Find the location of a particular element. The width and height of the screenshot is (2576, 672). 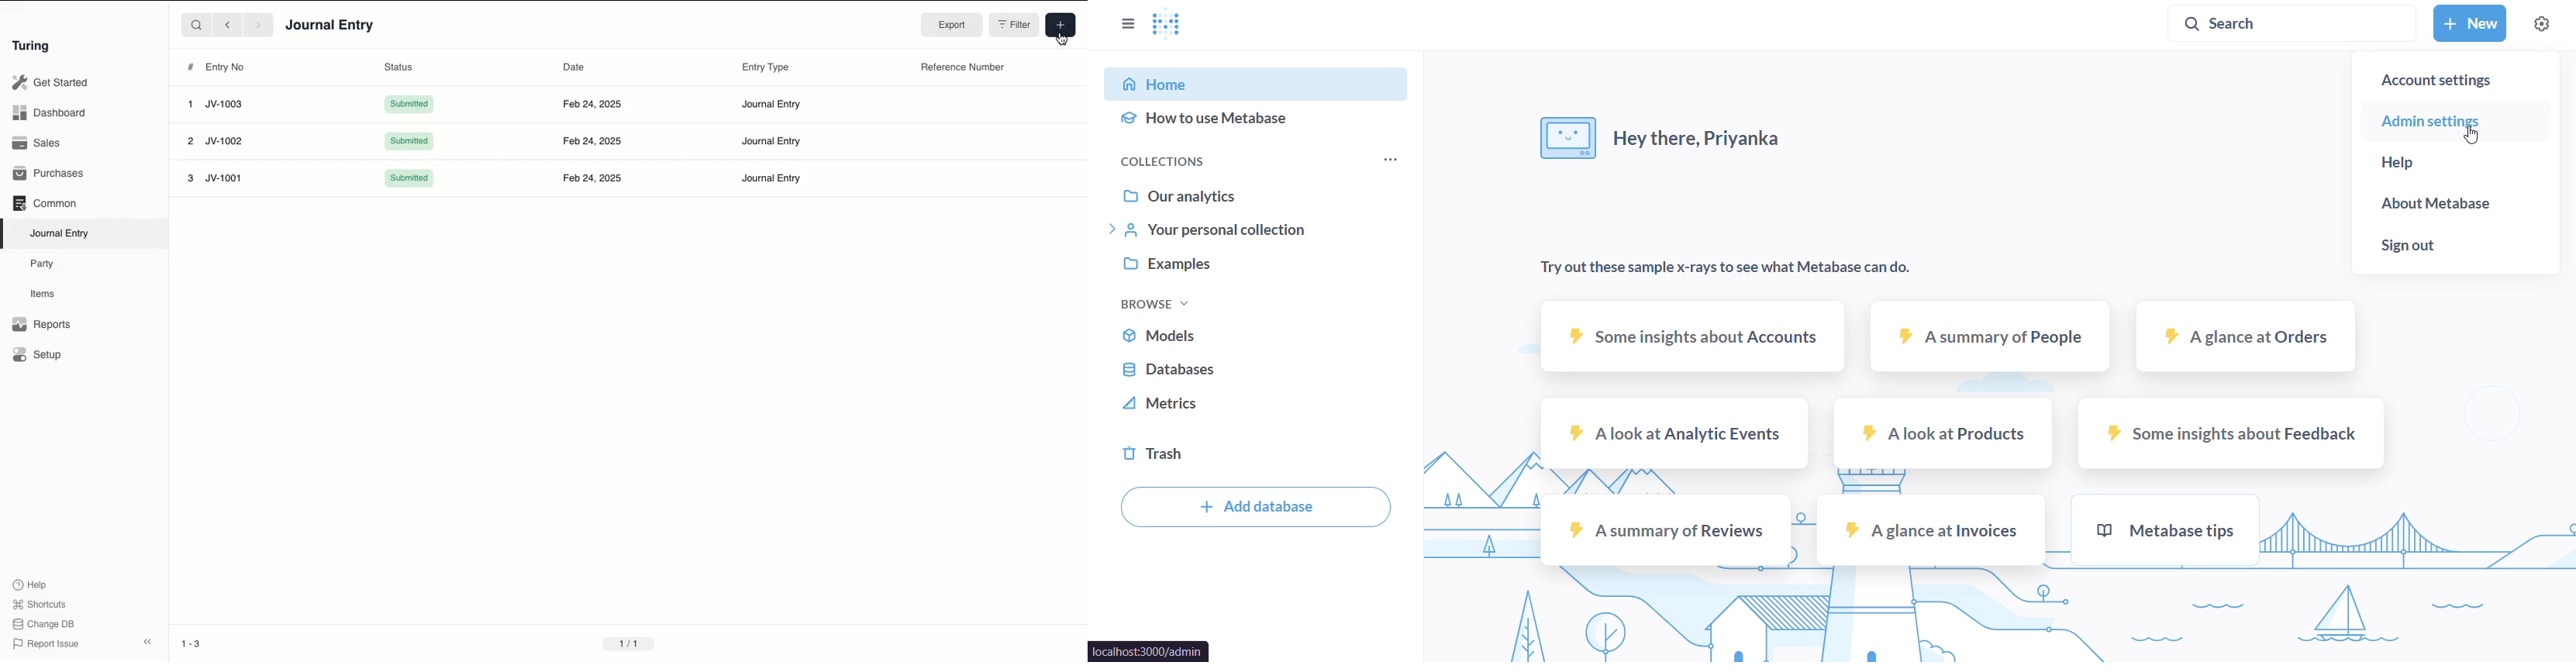

Dashboard is located at coordinates (49, 113).